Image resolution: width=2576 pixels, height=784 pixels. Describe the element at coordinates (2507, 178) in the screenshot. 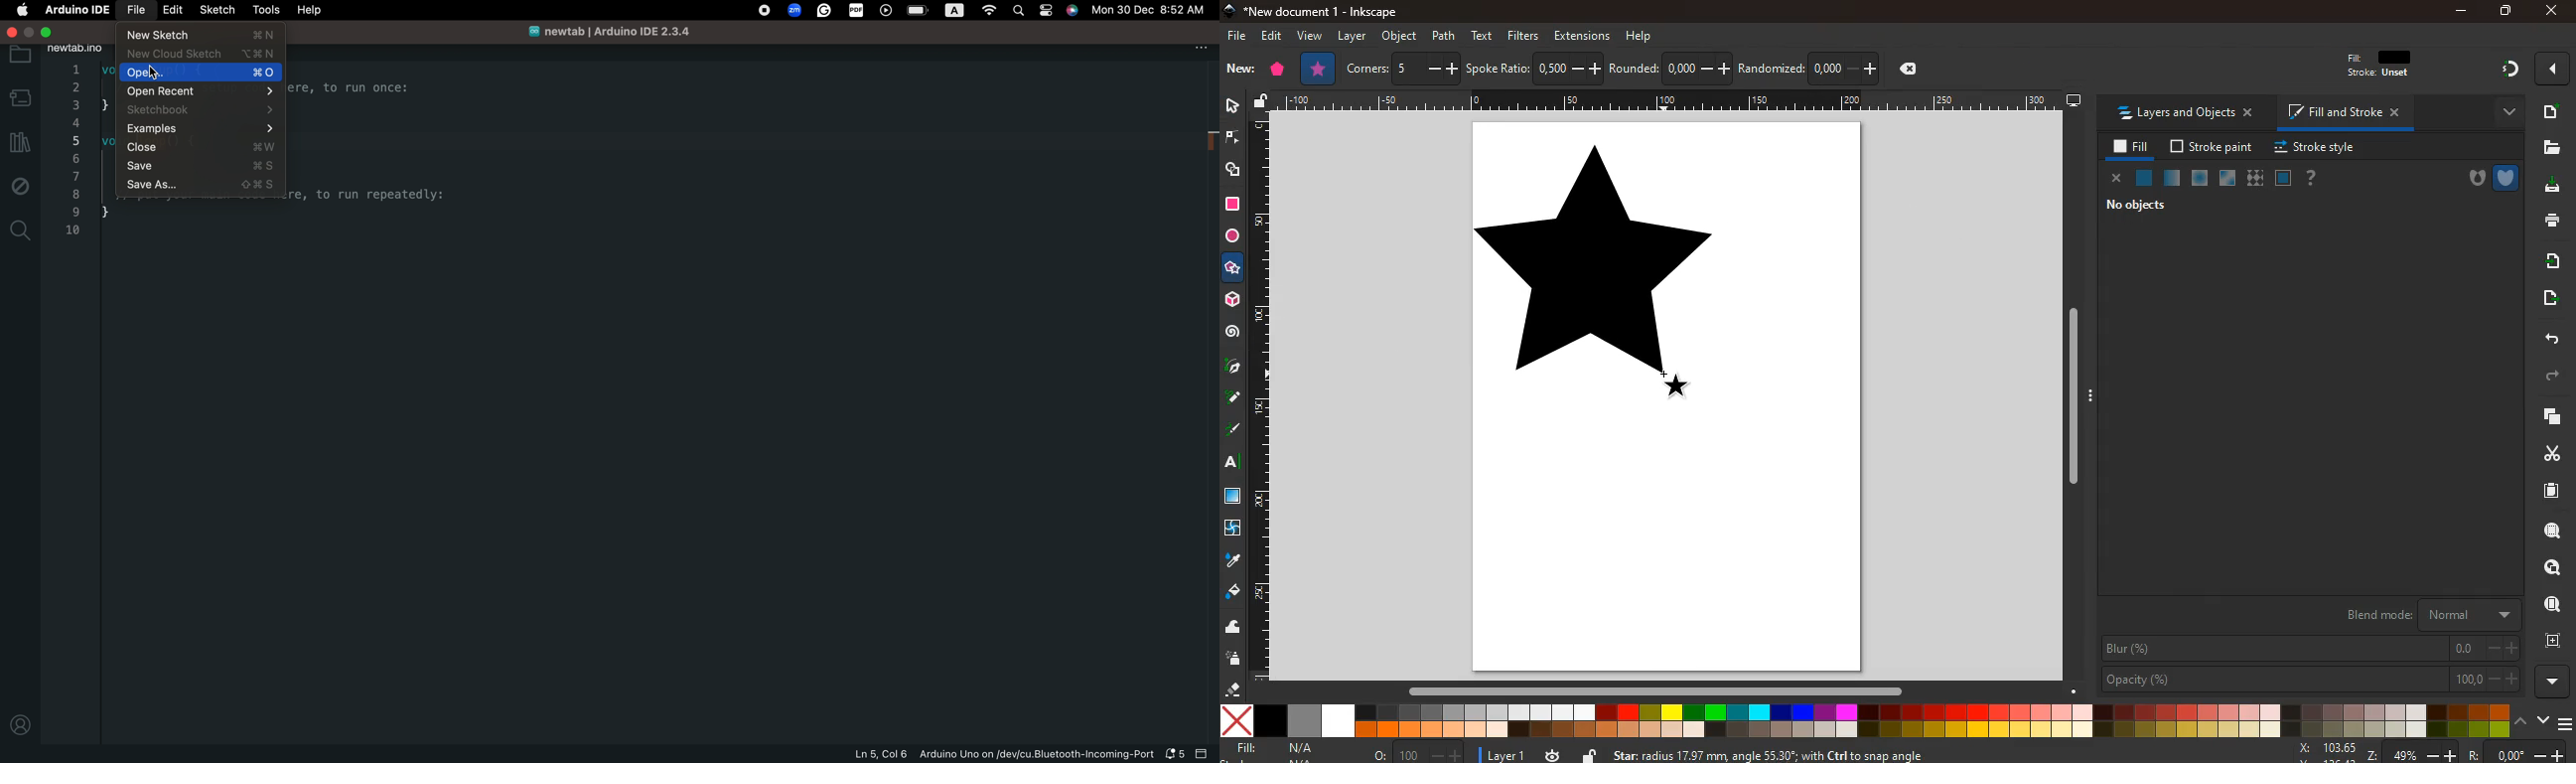

I see `shield` at that location.